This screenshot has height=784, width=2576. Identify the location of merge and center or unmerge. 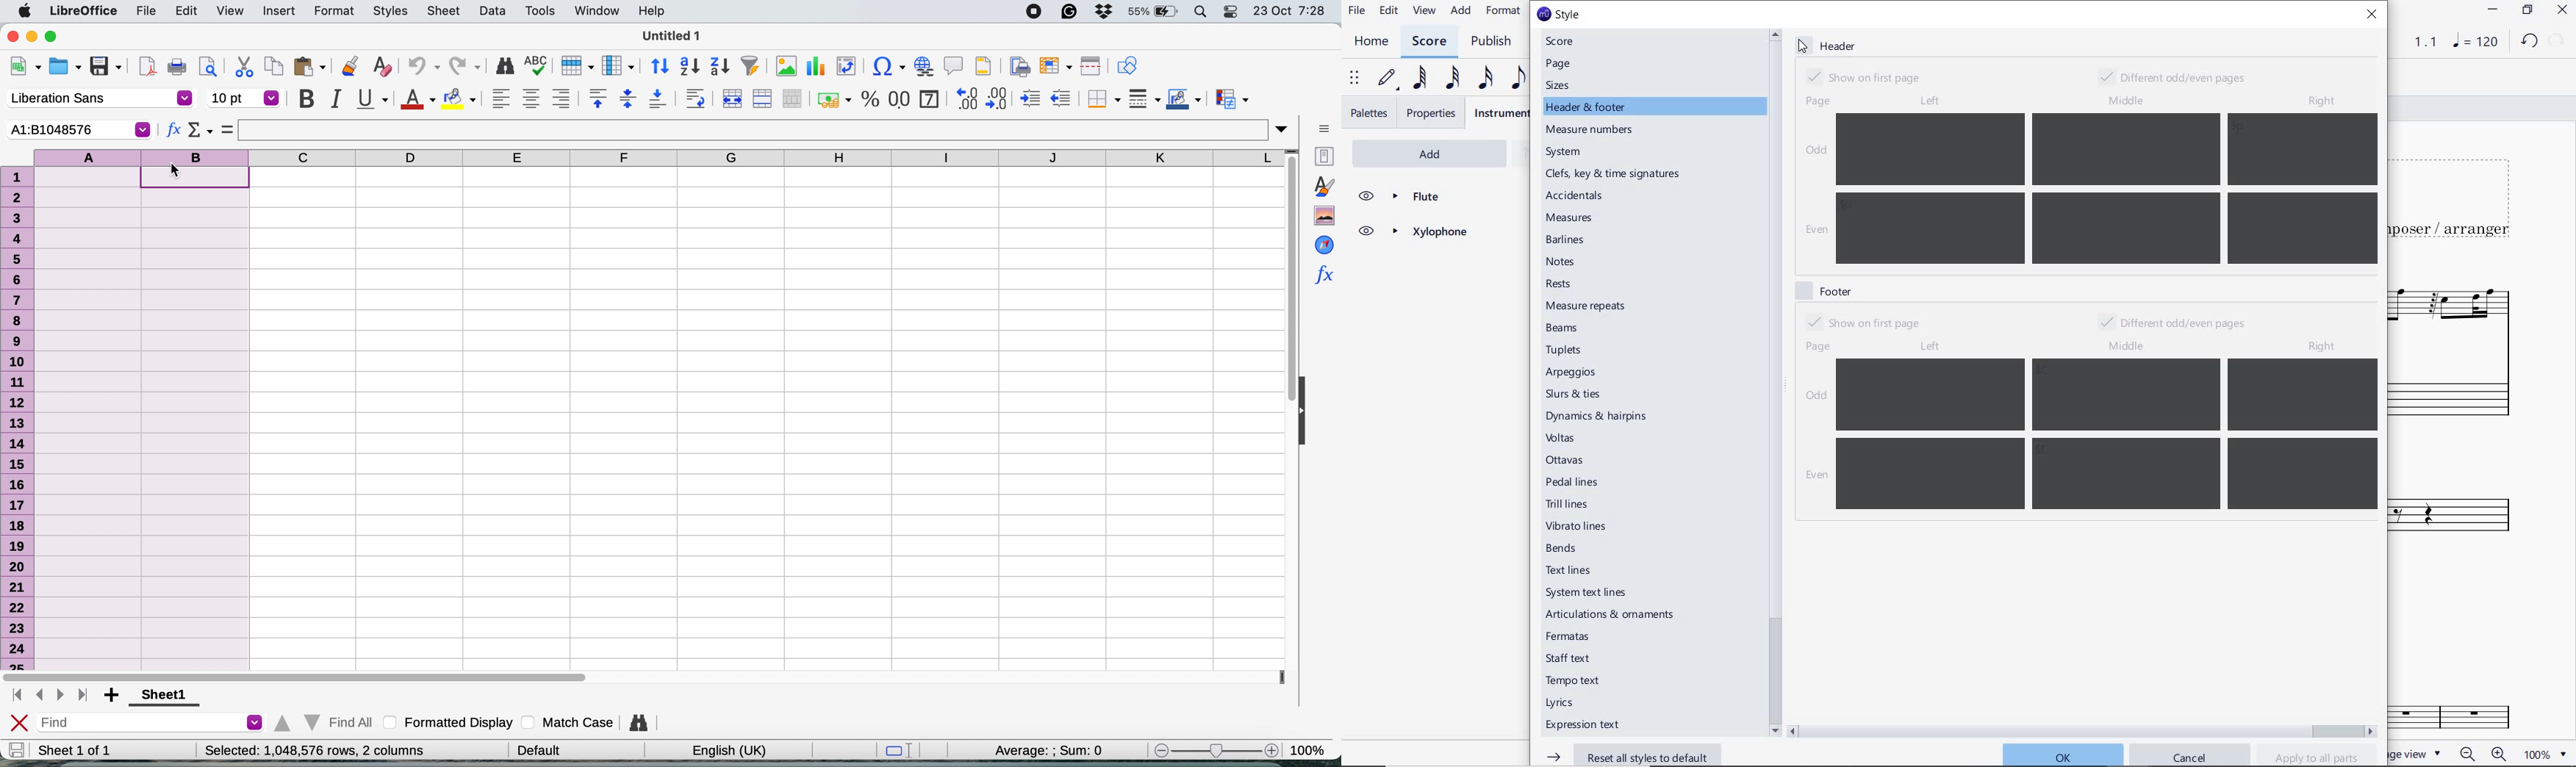
(733, 99).